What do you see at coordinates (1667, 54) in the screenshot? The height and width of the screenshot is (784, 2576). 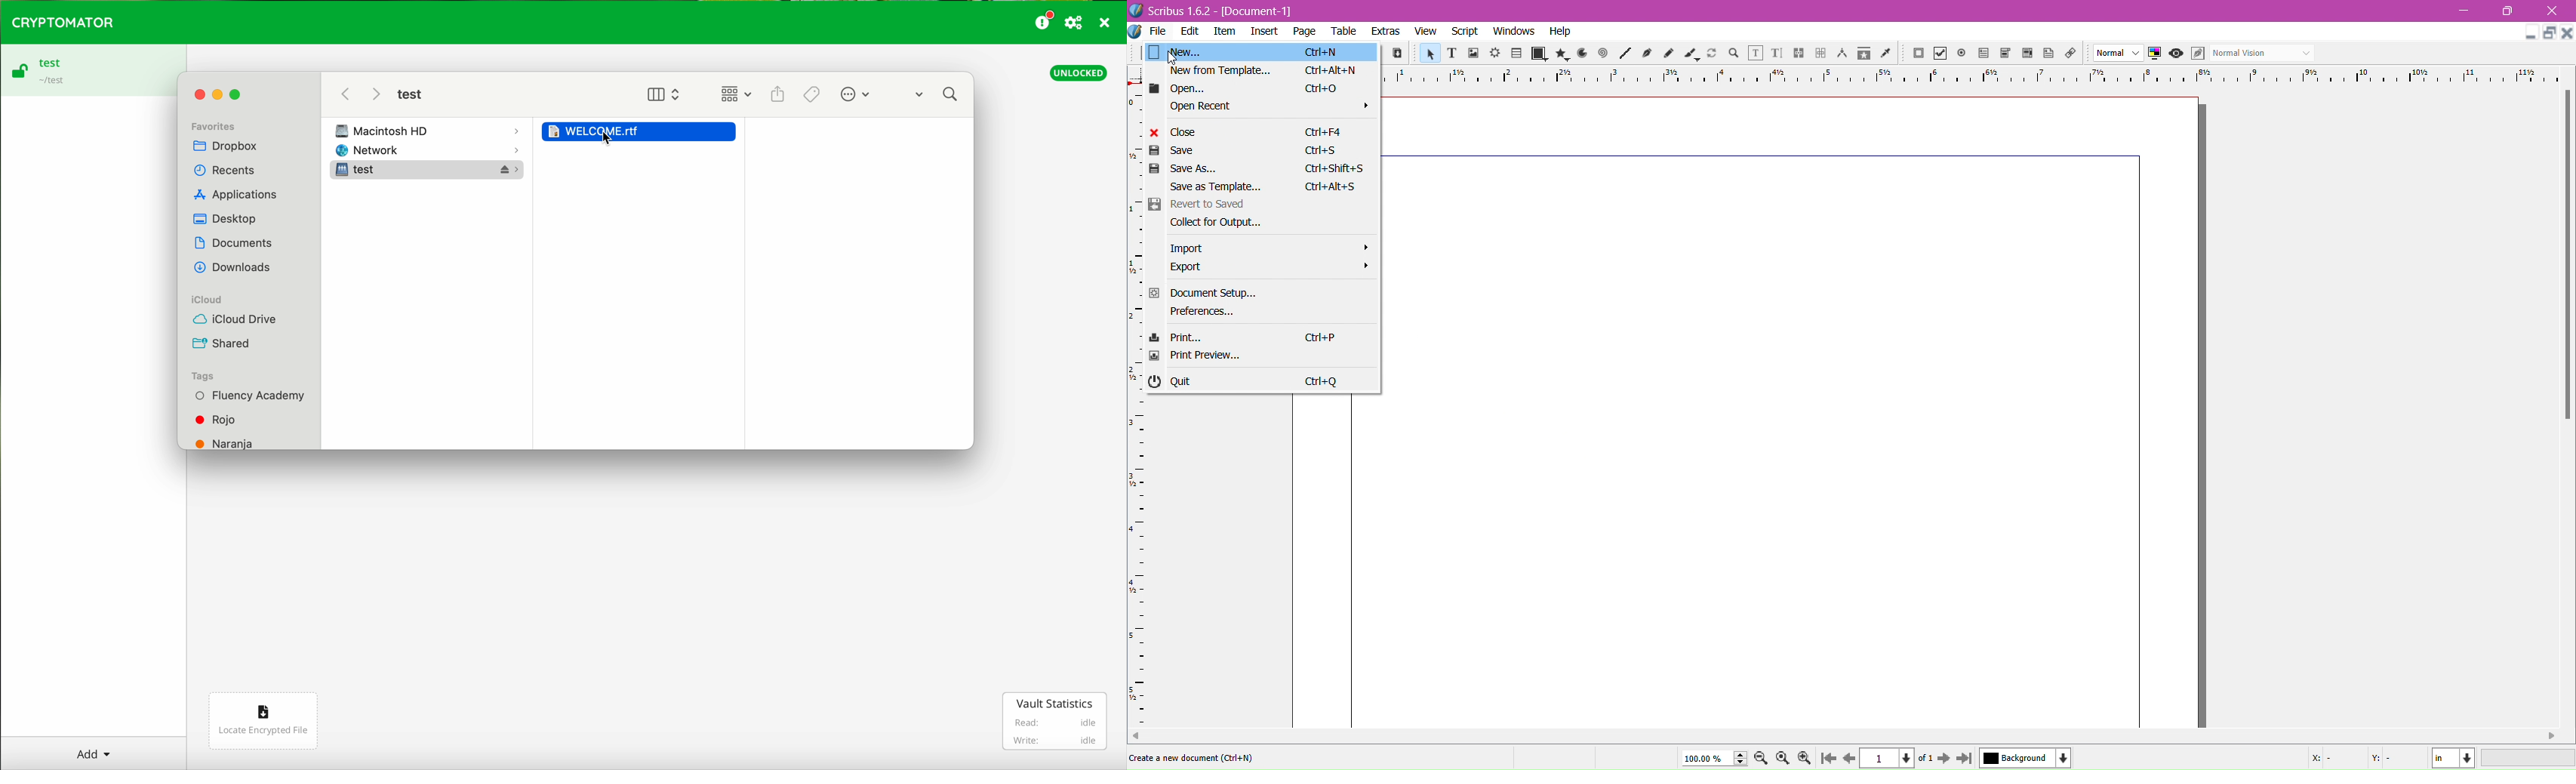 I see `icon` at bounding box center [1667, 54].